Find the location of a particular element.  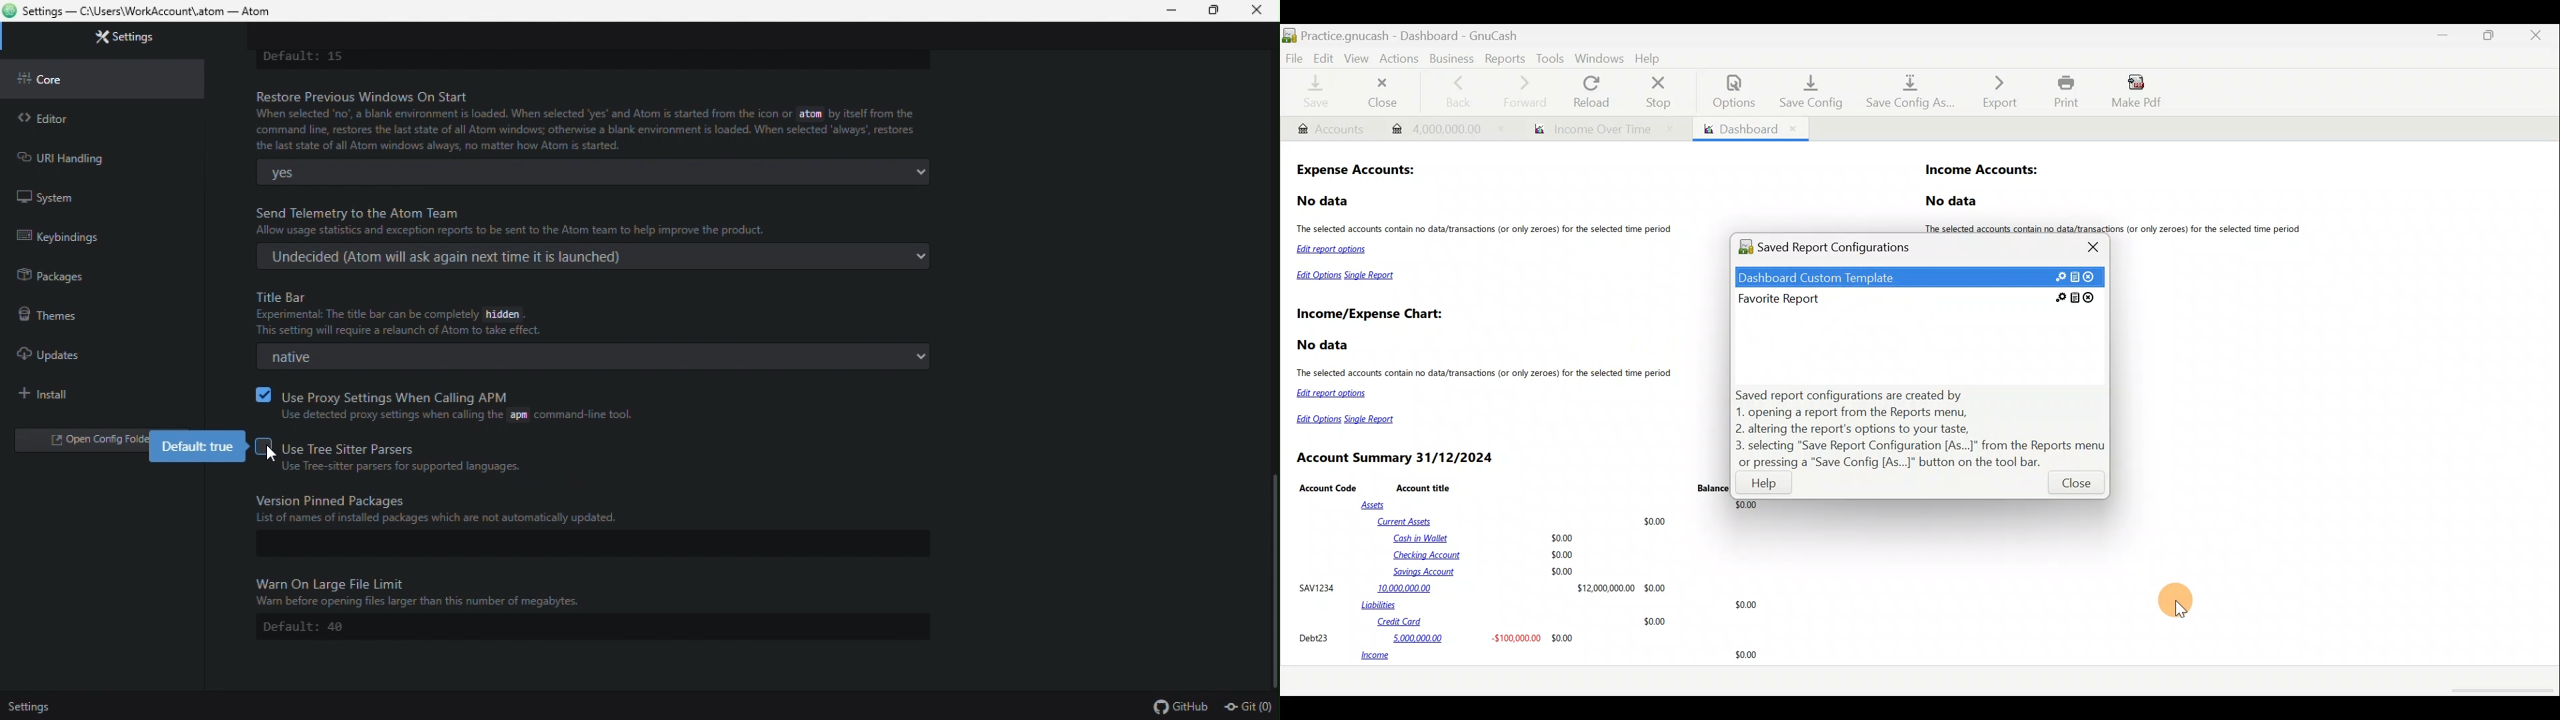

updates is located at coordinates (49, 351).